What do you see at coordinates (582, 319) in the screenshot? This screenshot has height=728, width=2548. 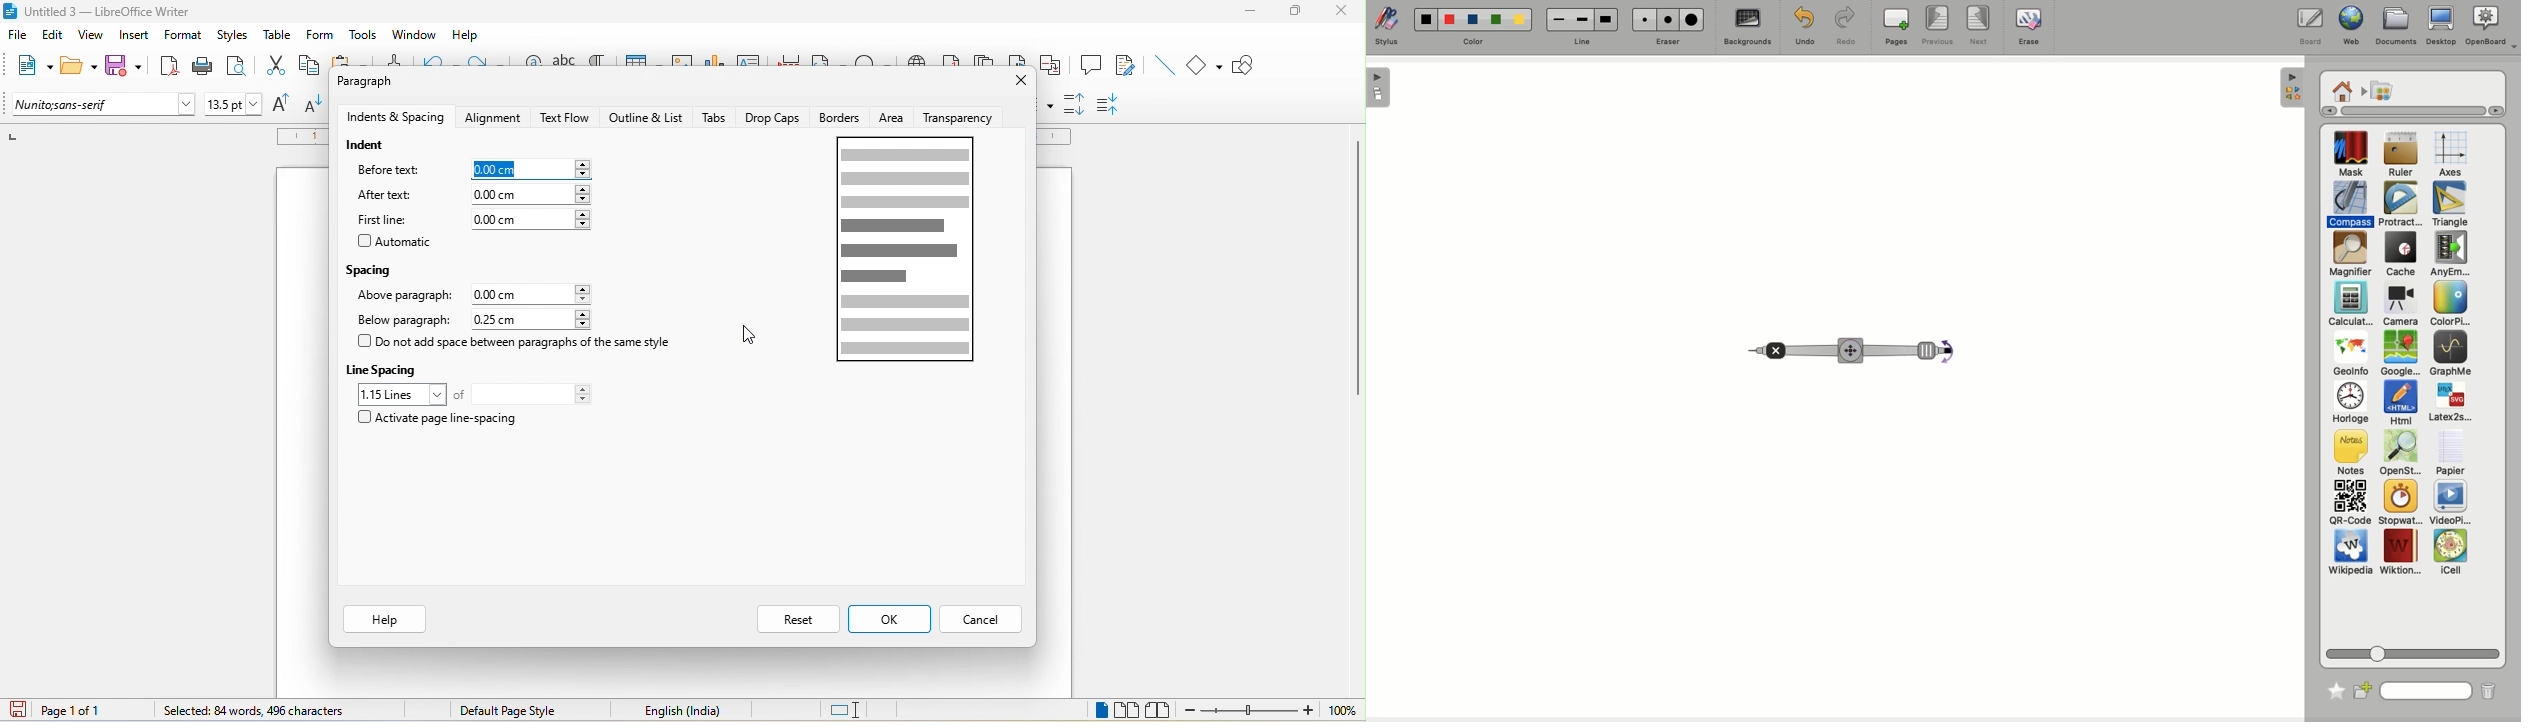 I see `increase or decrease` at bounding box center [582, 319].